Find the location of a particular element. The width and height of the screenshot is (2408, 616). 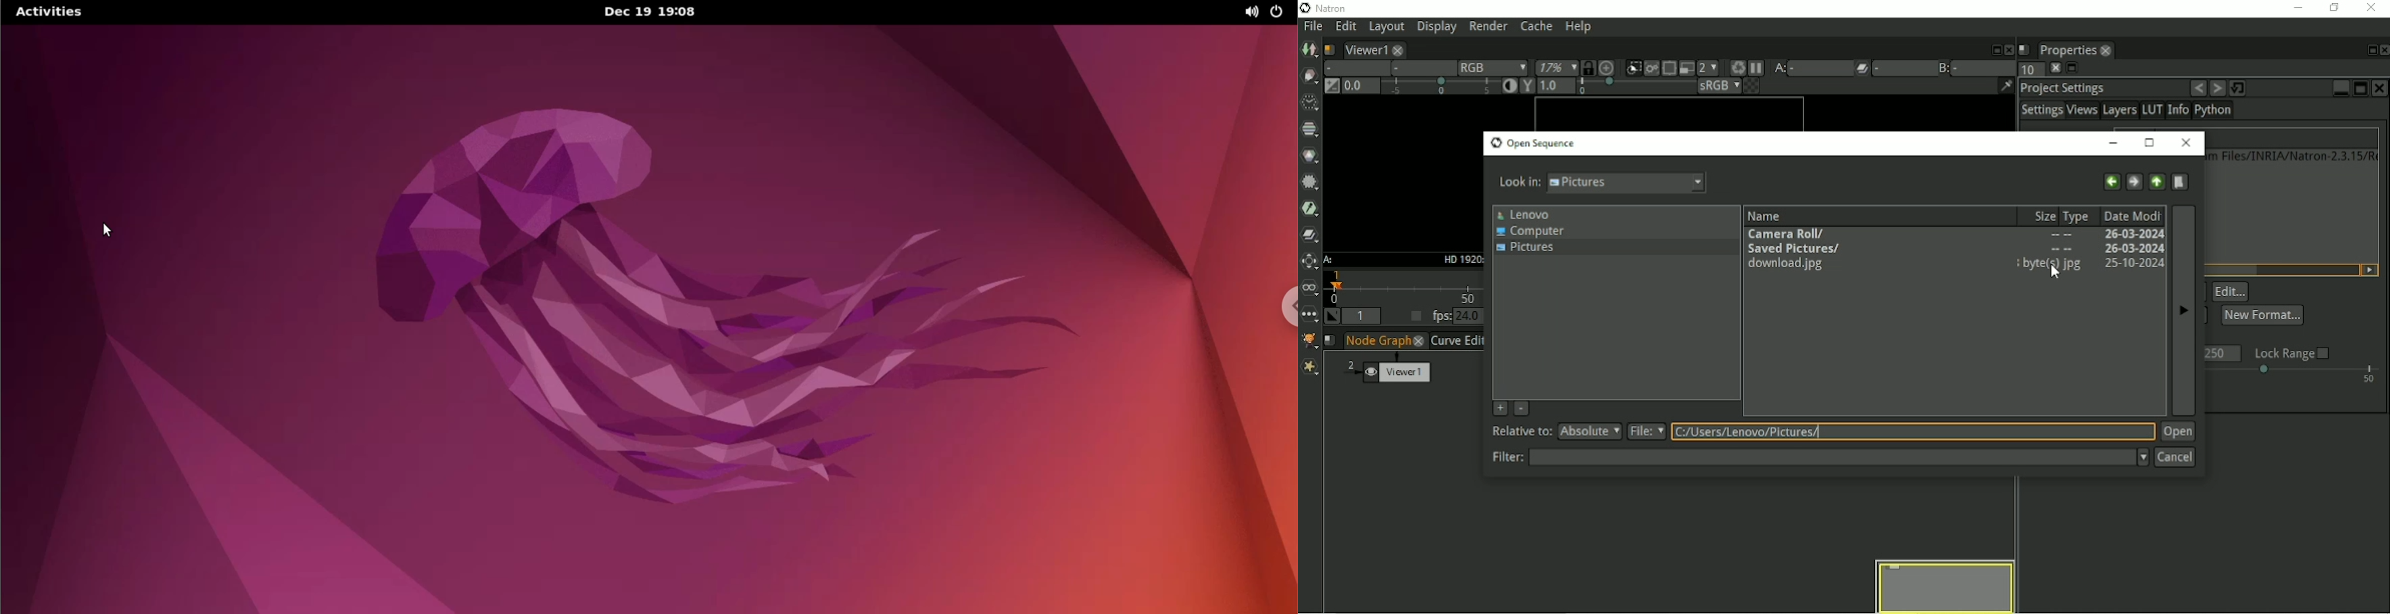

Set playback frame is located at coordinates (1413, 317).